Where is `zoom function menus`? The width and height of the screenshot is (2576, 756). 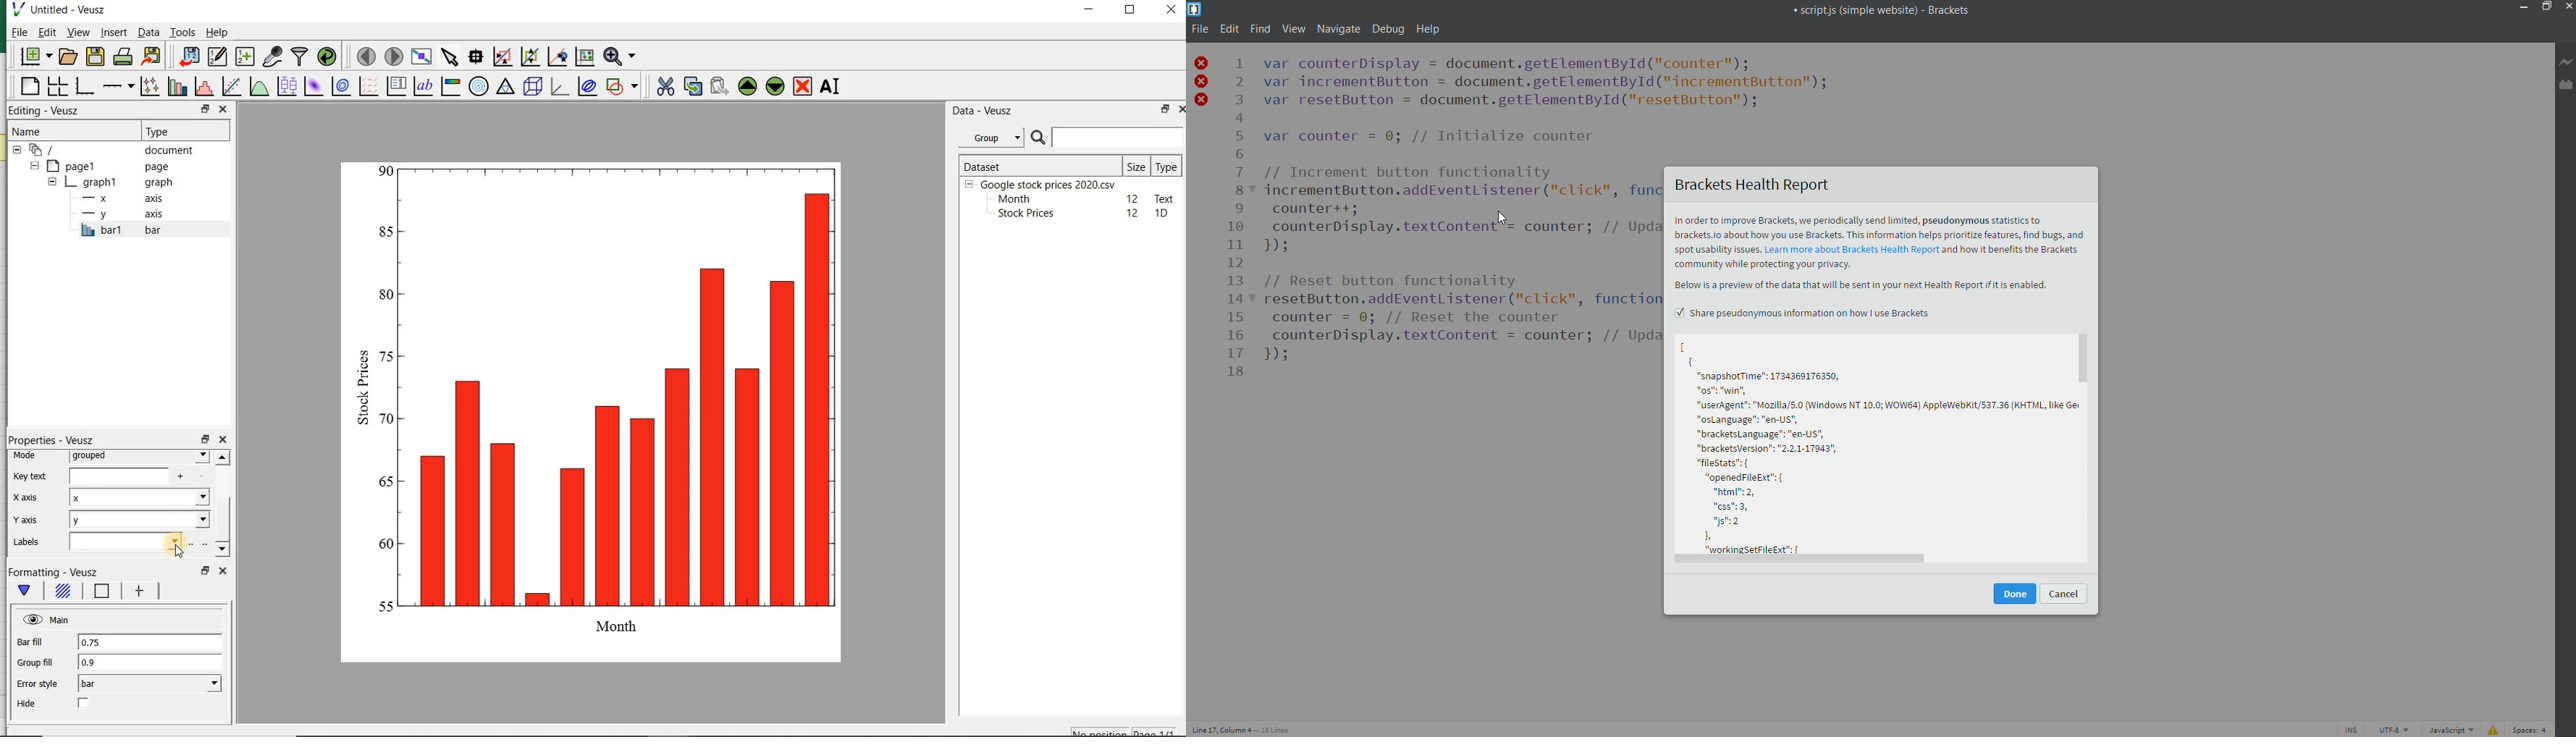
zoom function menus is located at coordinates (622, 57).